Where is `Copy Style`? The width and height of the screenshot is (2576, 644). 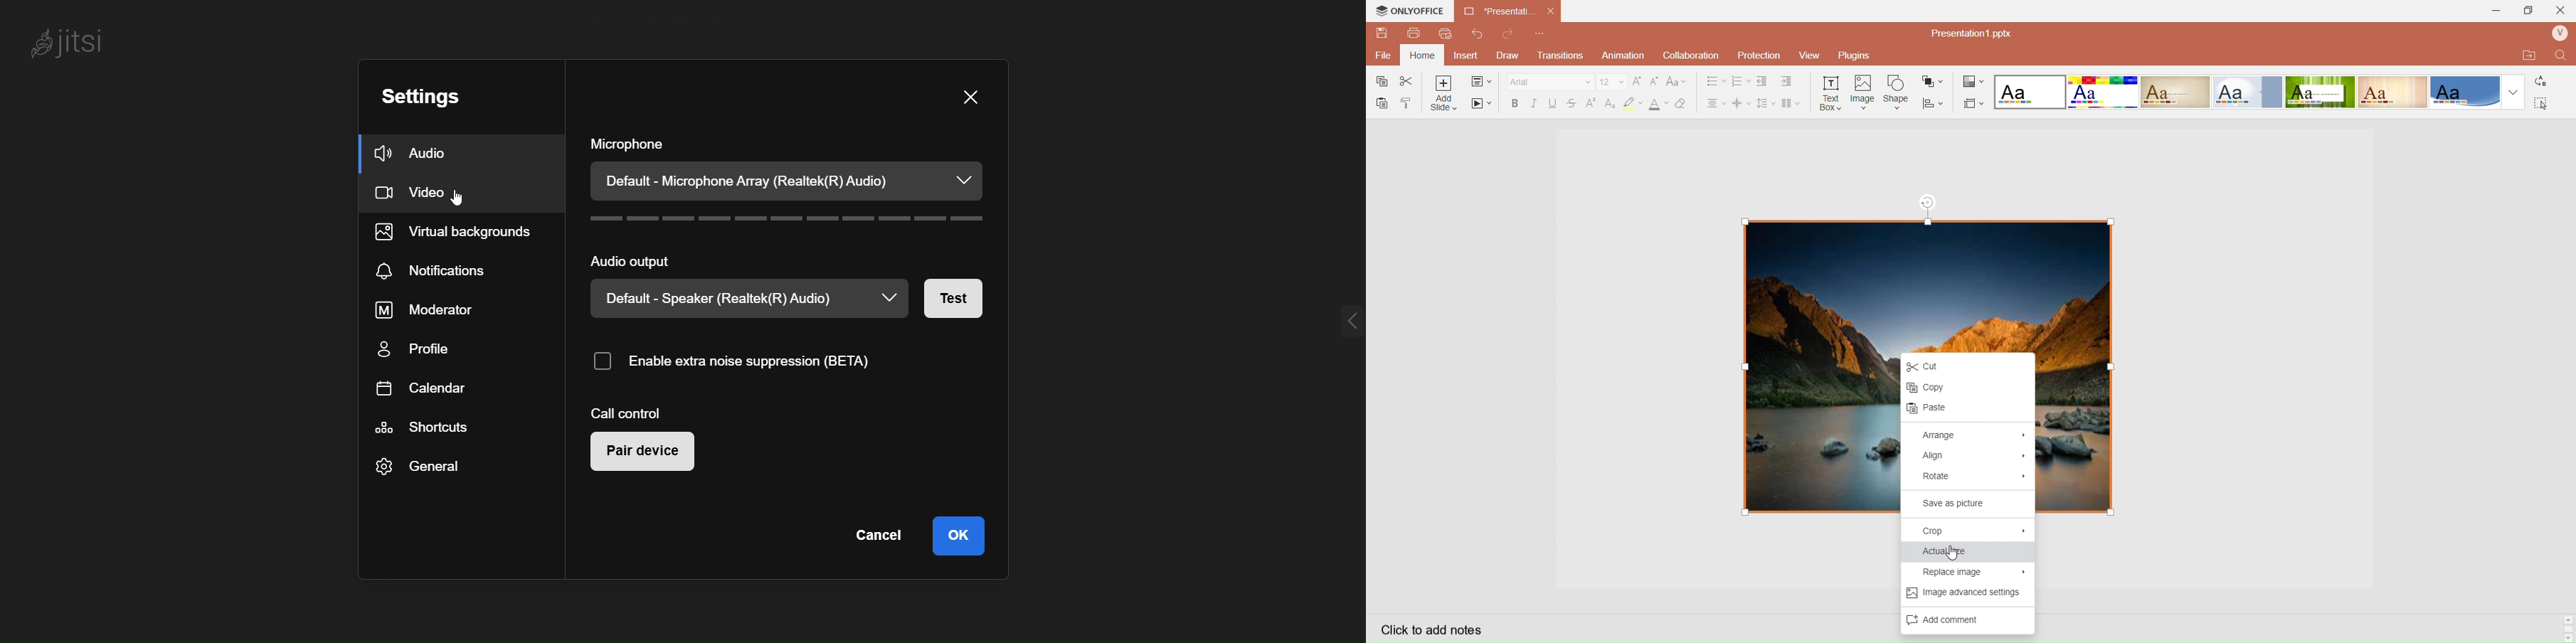 Copy Style is located at coordinates (1411, 104).